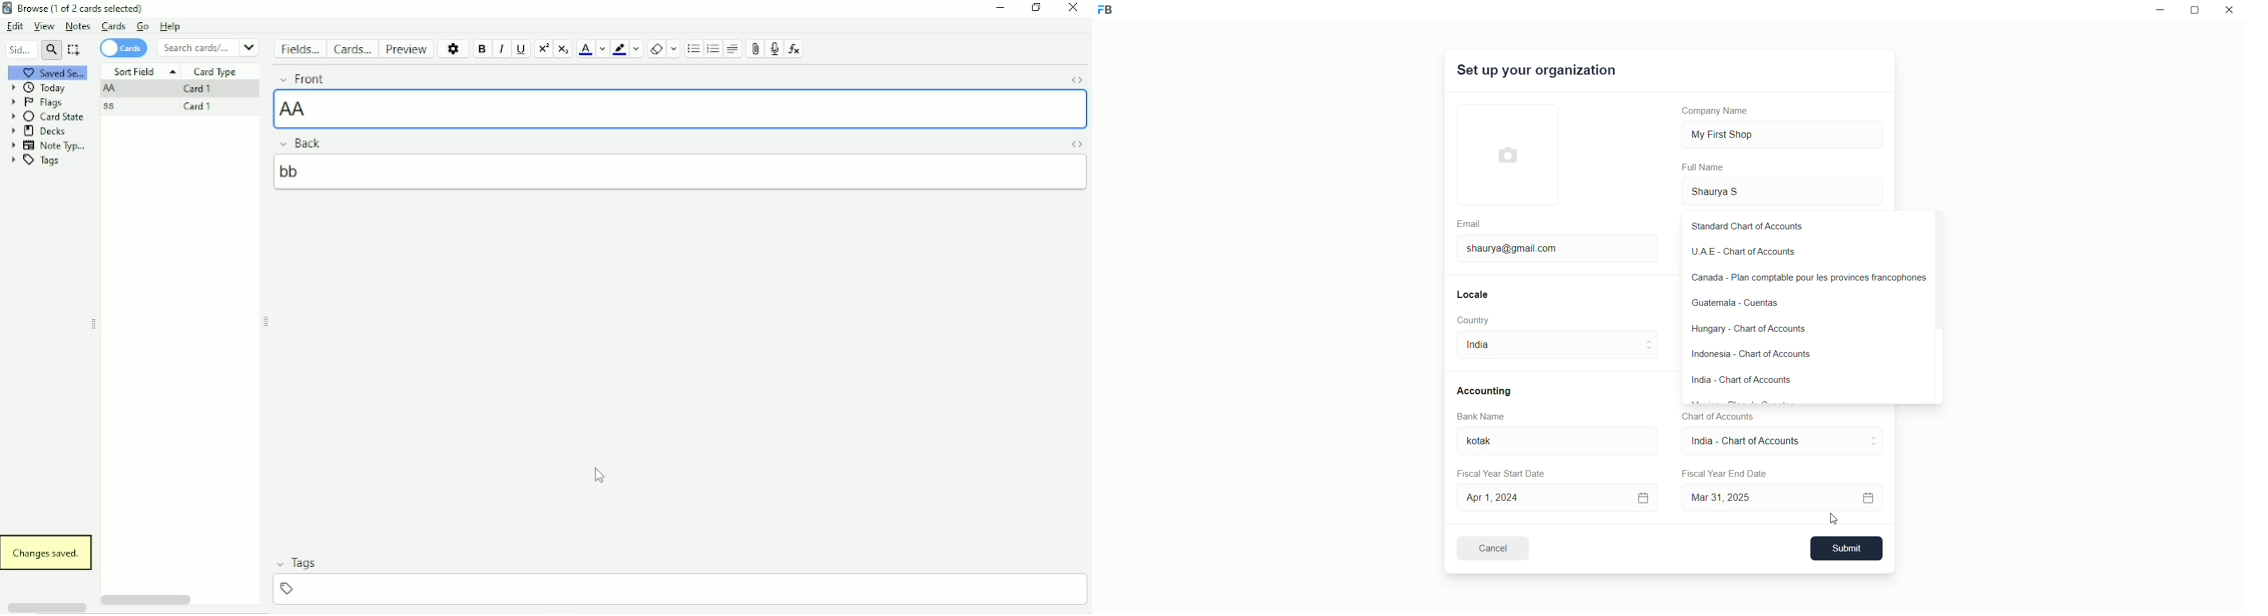 The image size is (2268, 616). I want to click on Country, so click(1476, 320).